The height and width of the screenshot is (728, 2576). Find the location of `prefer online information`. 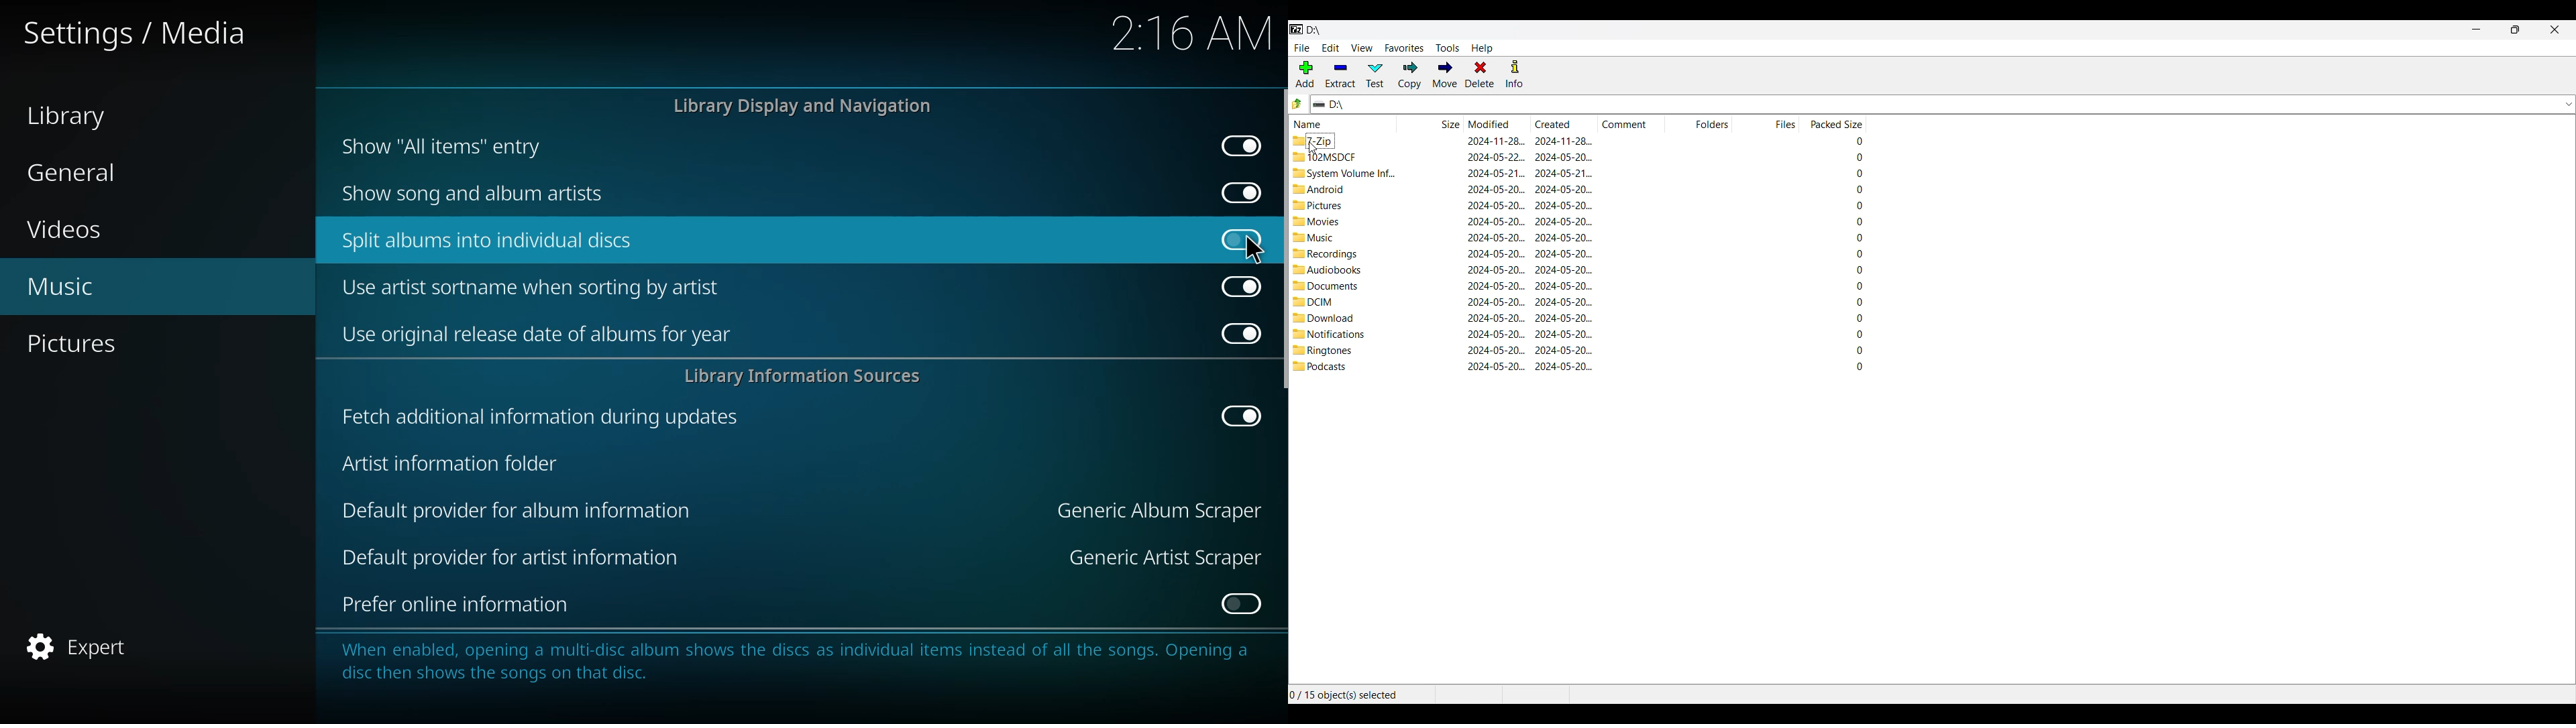

prefer online information is located at coordinates (453, 606).